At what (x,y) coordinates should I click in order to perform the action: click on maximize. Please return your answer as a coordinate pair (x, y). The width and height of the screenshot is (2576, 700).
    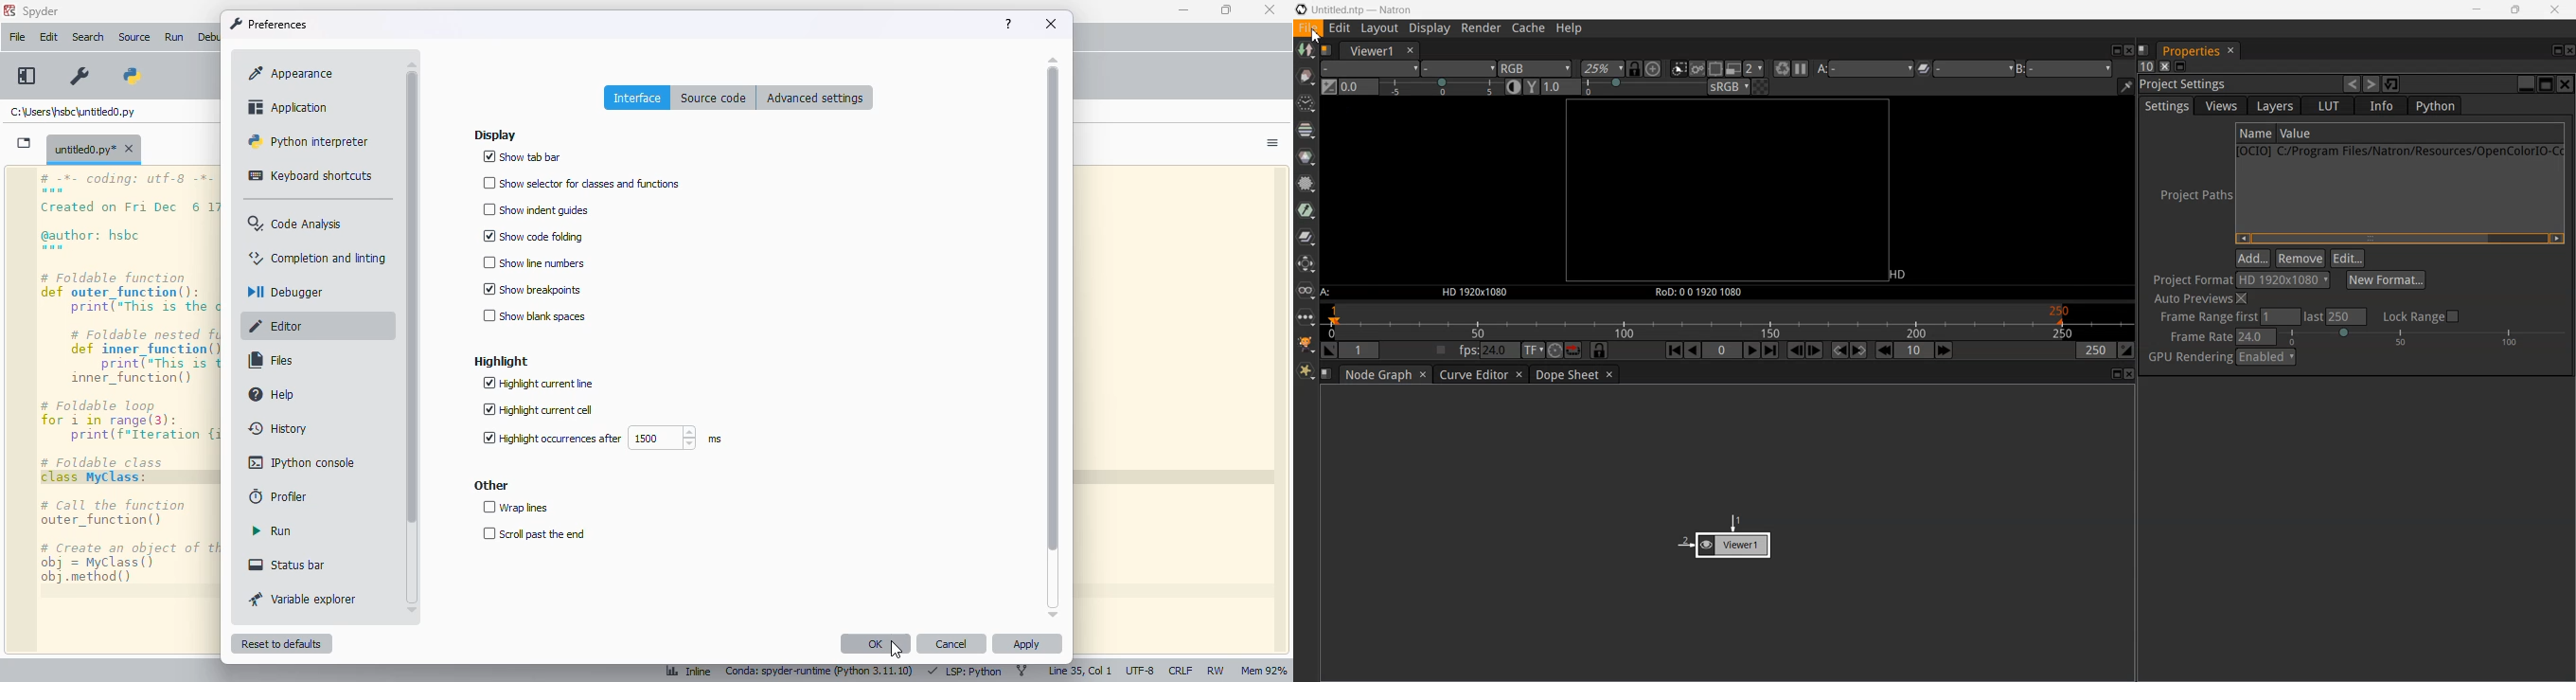
    Looking at the image, I should click on (1226, 9).